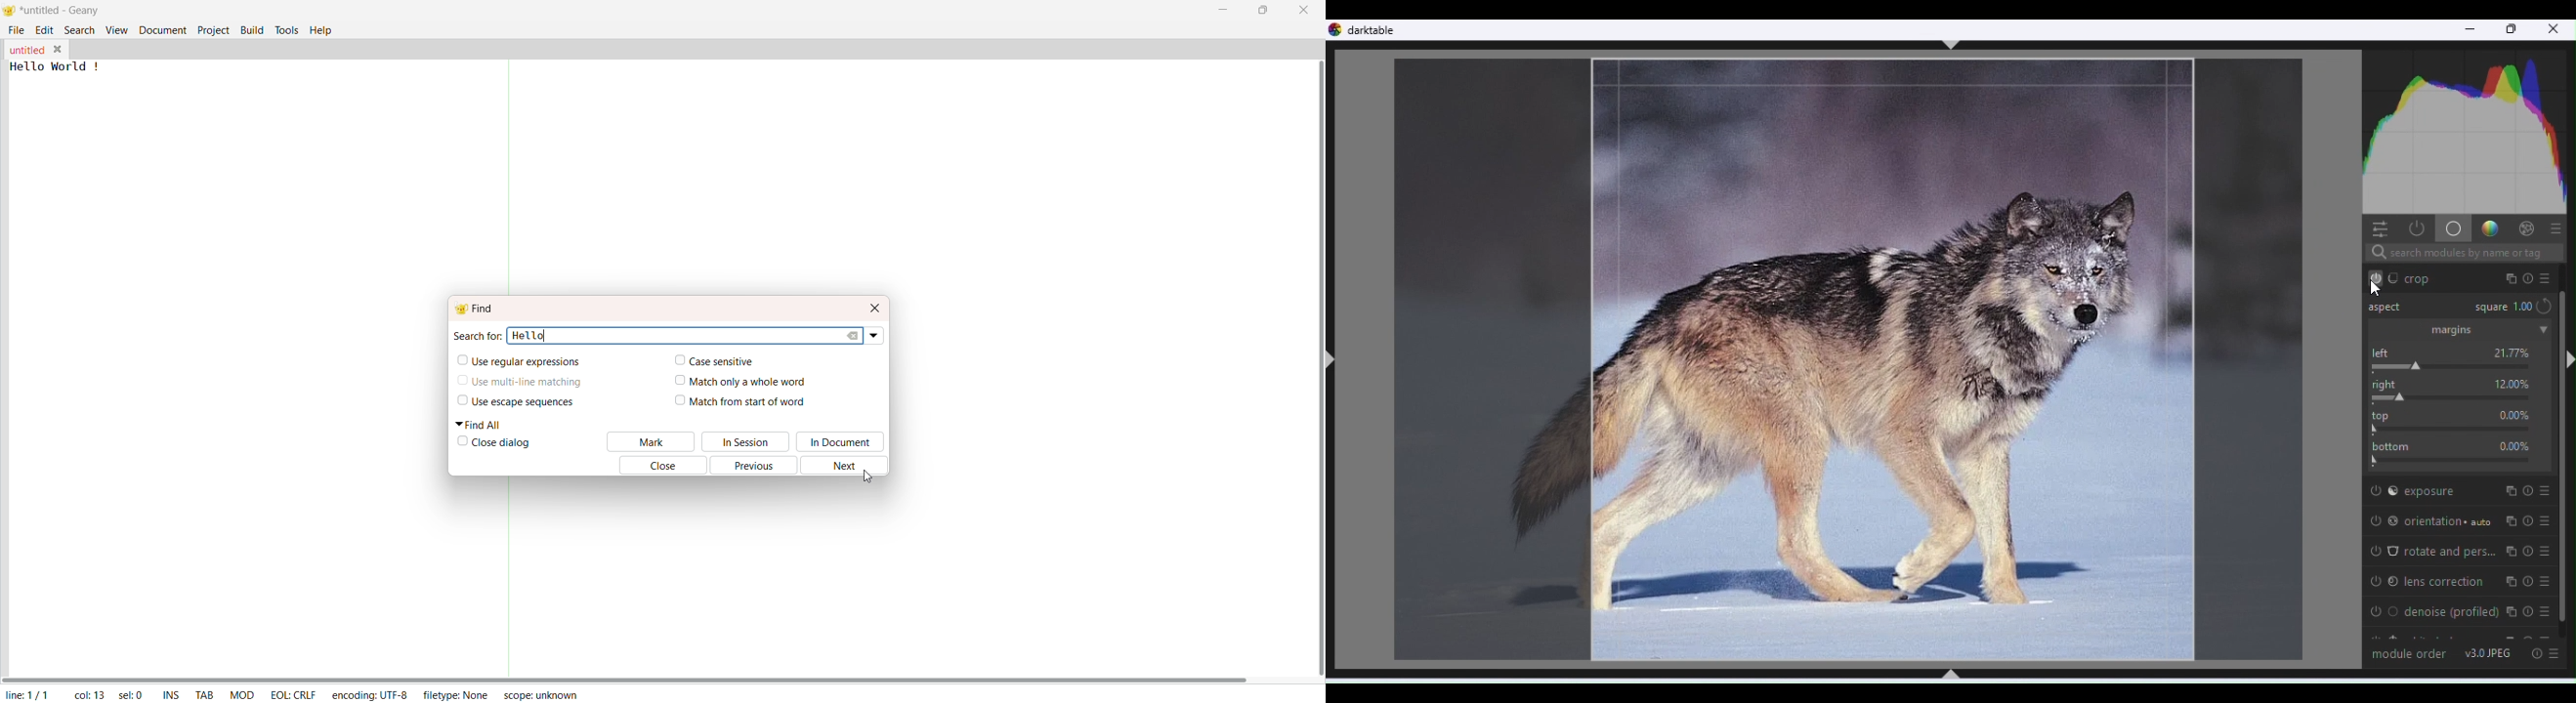  What do you see at coordinates (2385, 414) in the screenshot?
I see `top` at bounding box center [2385, 414].